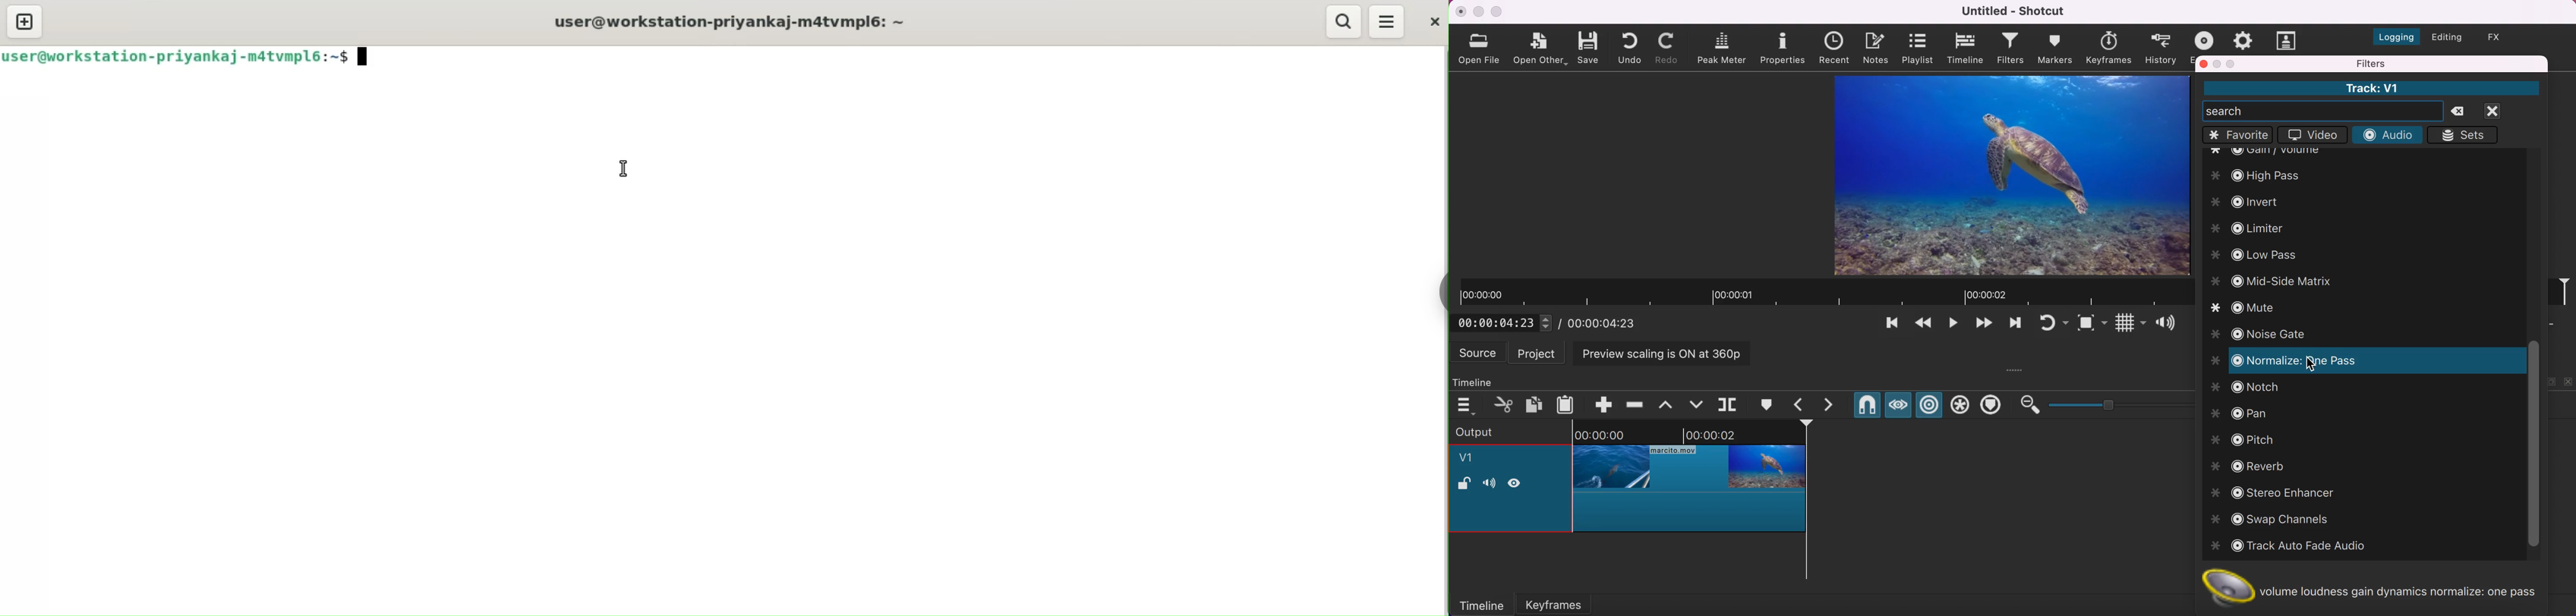  Describe the element at coordinates (2462, 112) in the screenshot. I see `delete` at that location.